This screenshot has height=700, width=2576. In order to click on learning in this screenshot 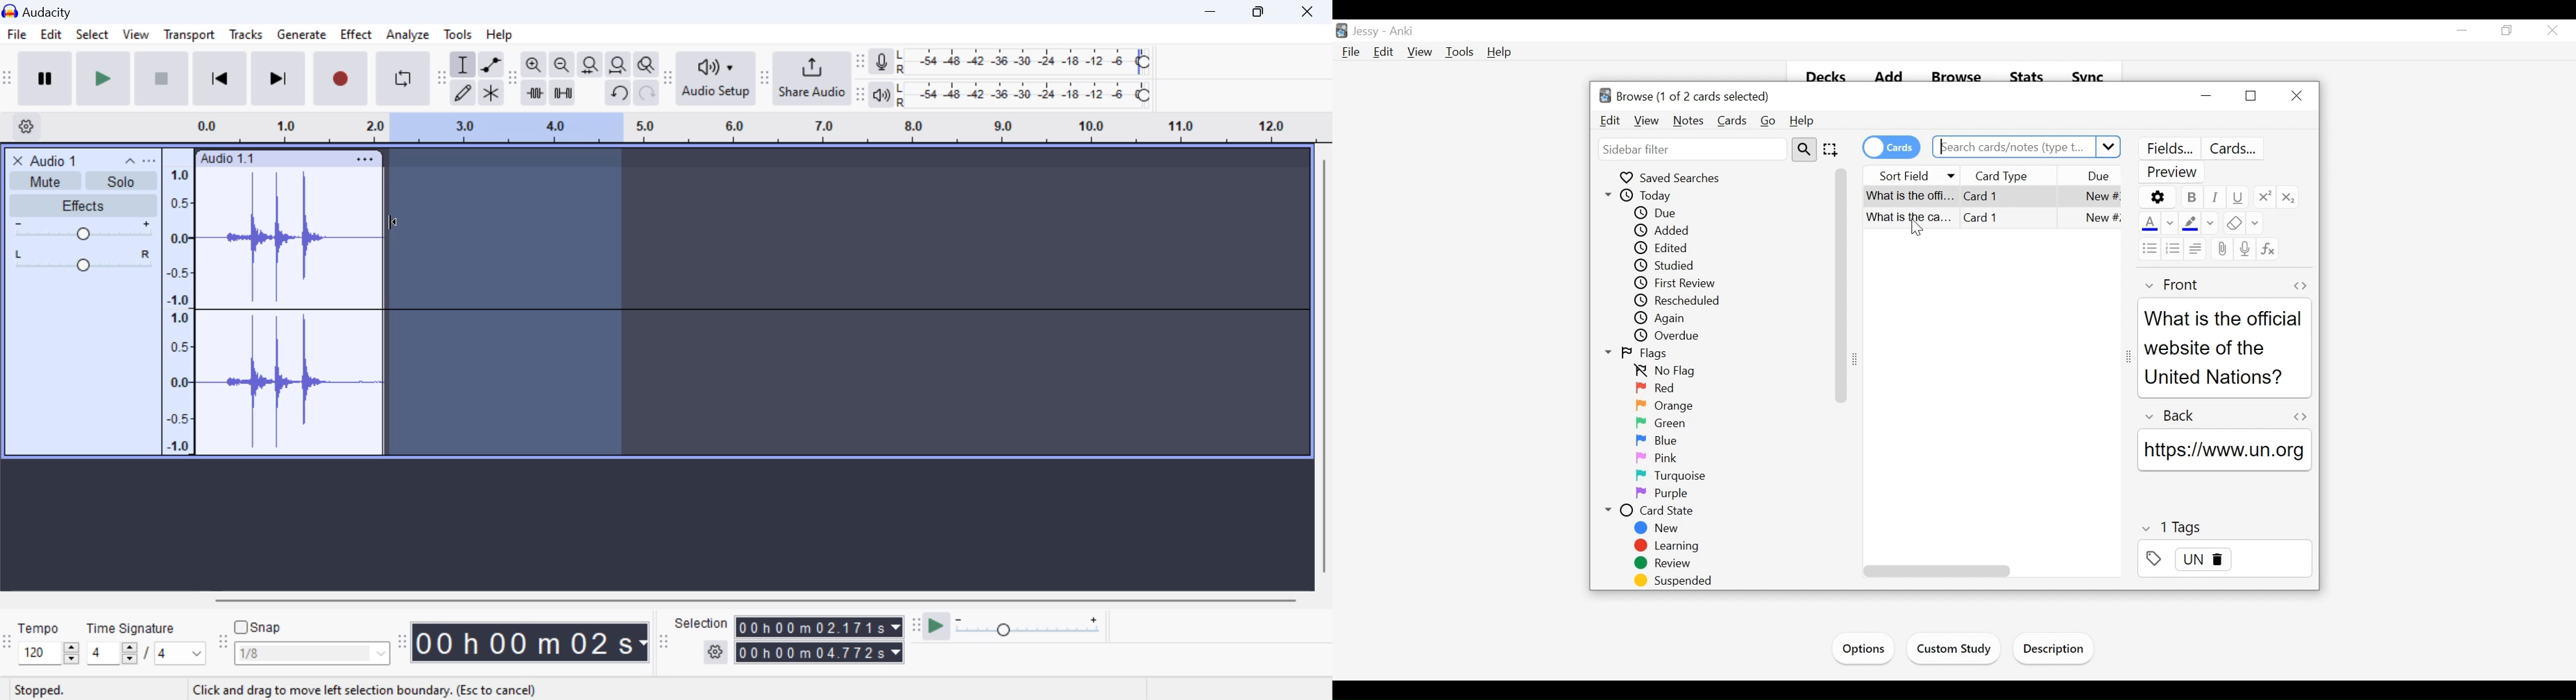, I will do `click(1668, 546)`.